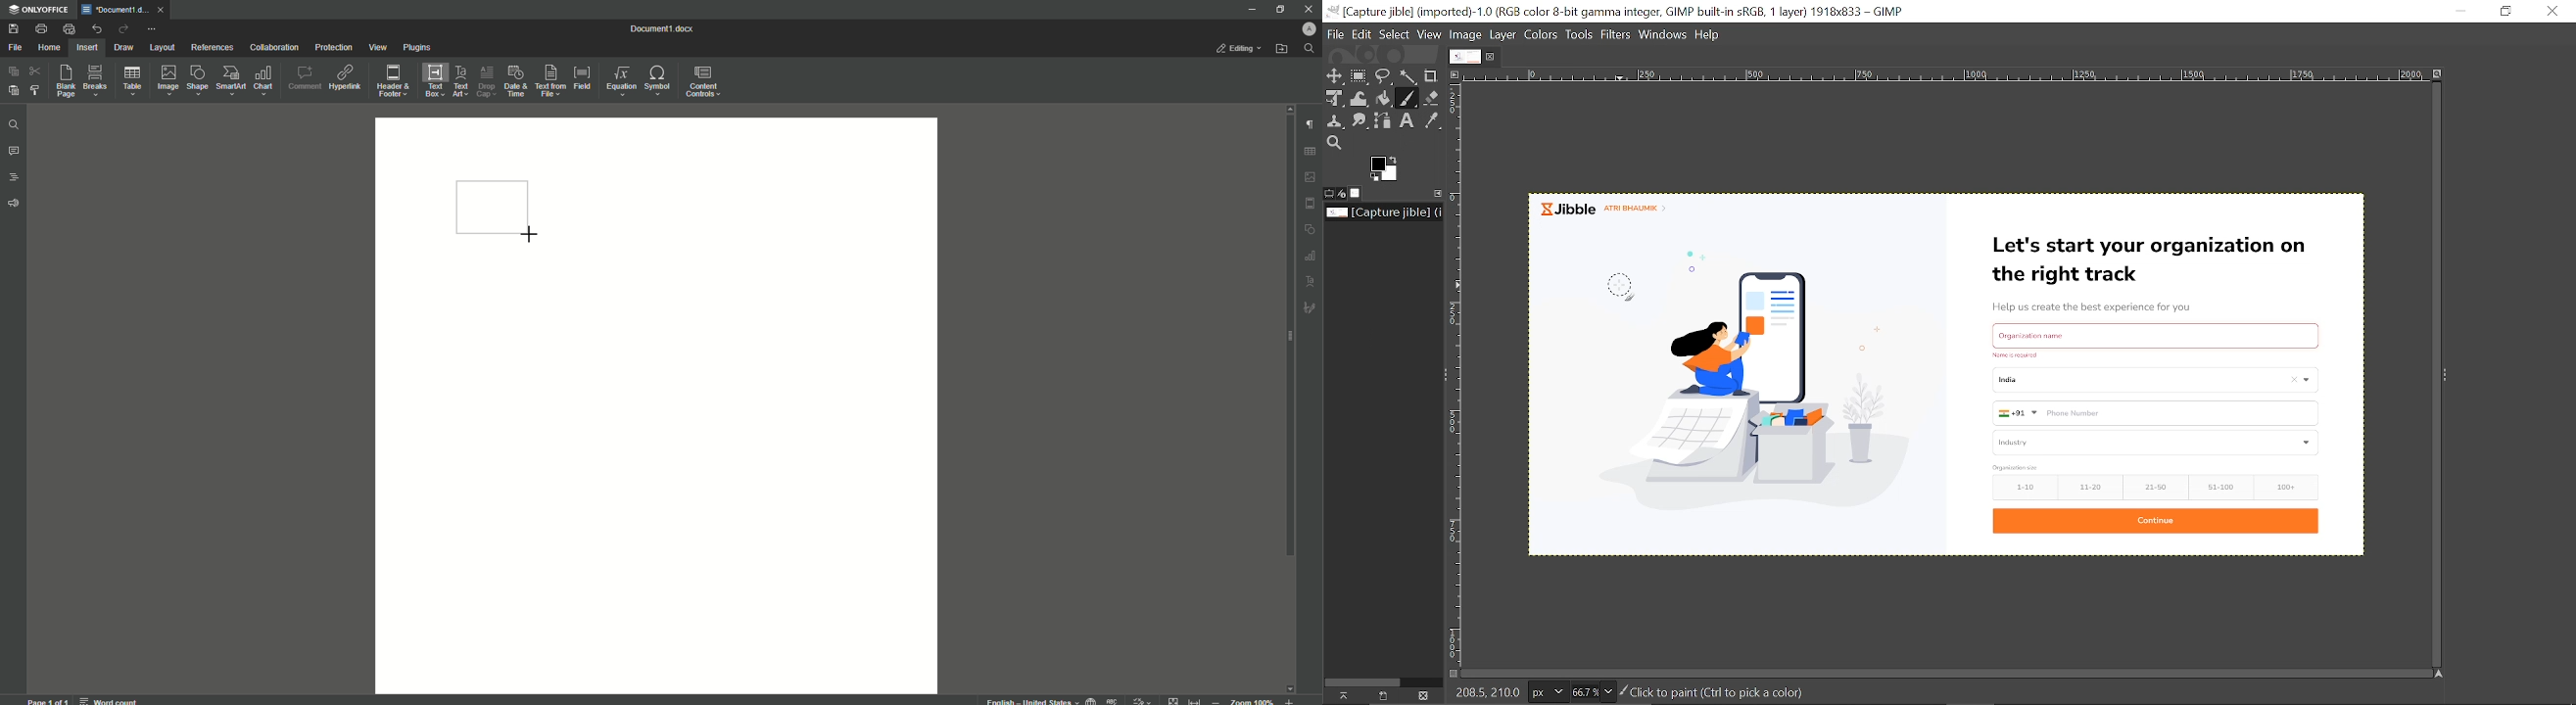 This screenshot has width=2576, height=728. Describe the element at coordinates (1543, 35) in the screenshot. I see `Colors` at that location.